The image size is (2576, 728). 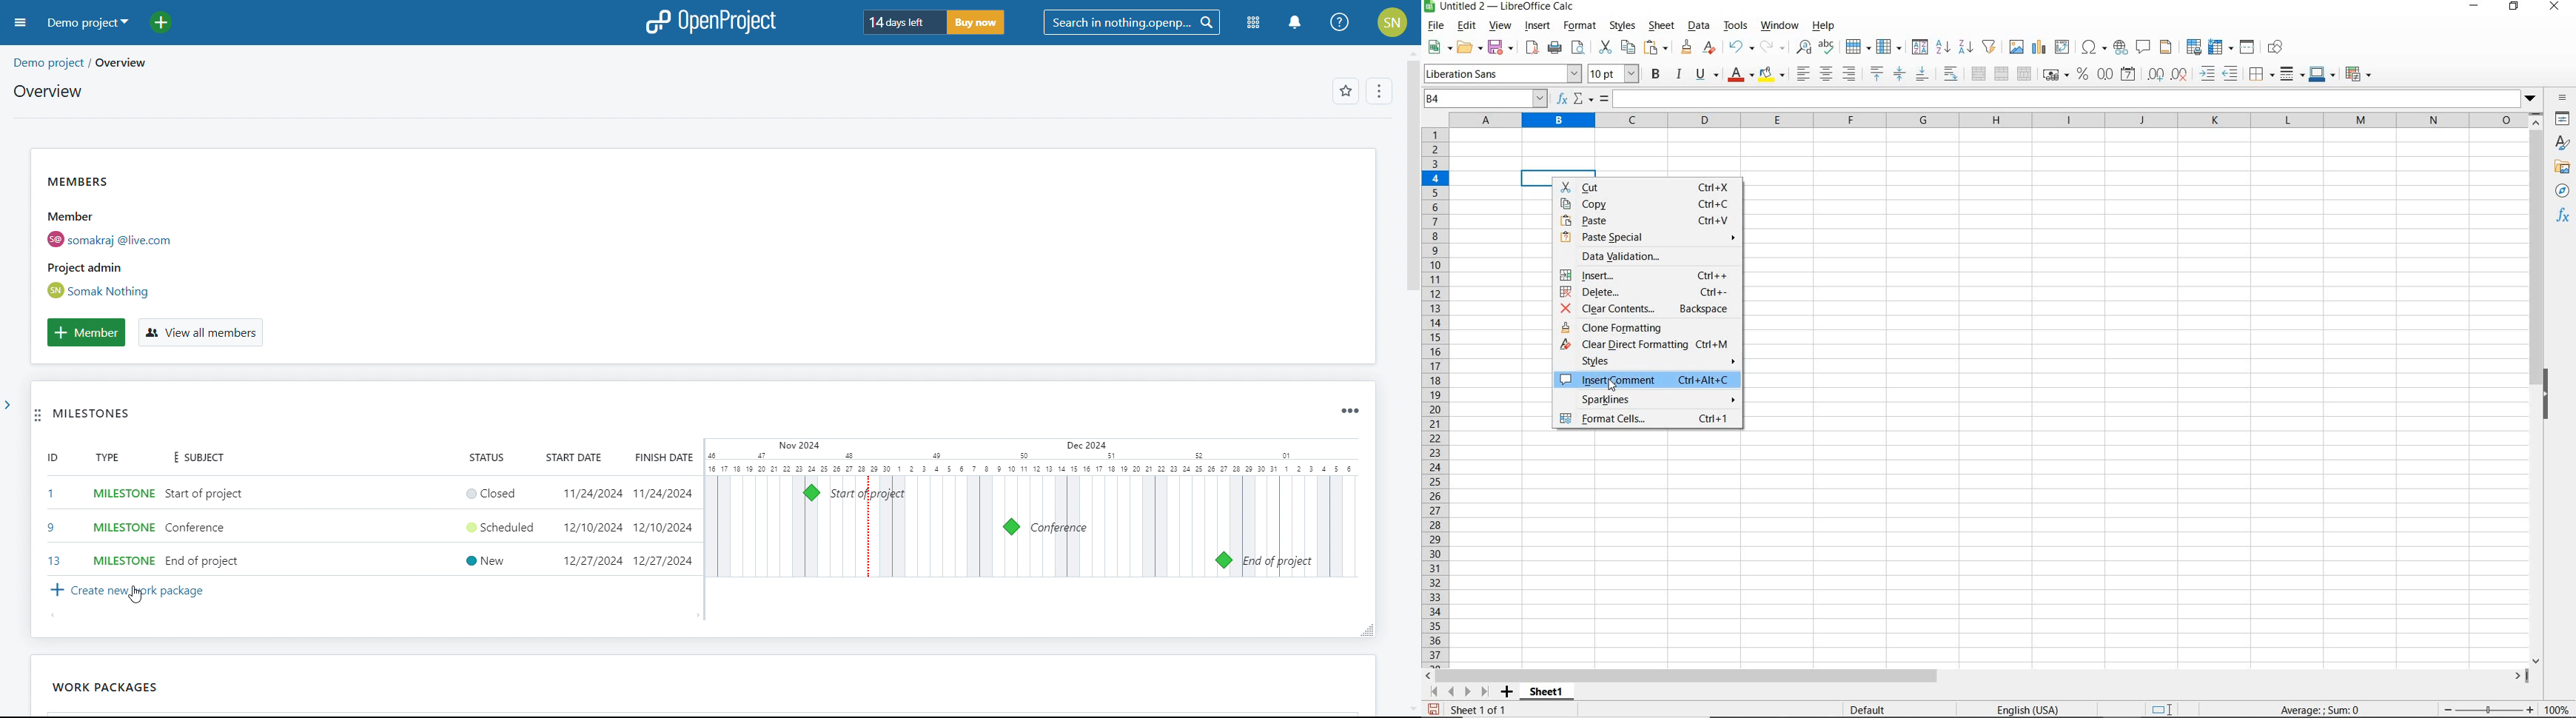 I want to click on align top, so click(x=1877, y=72).